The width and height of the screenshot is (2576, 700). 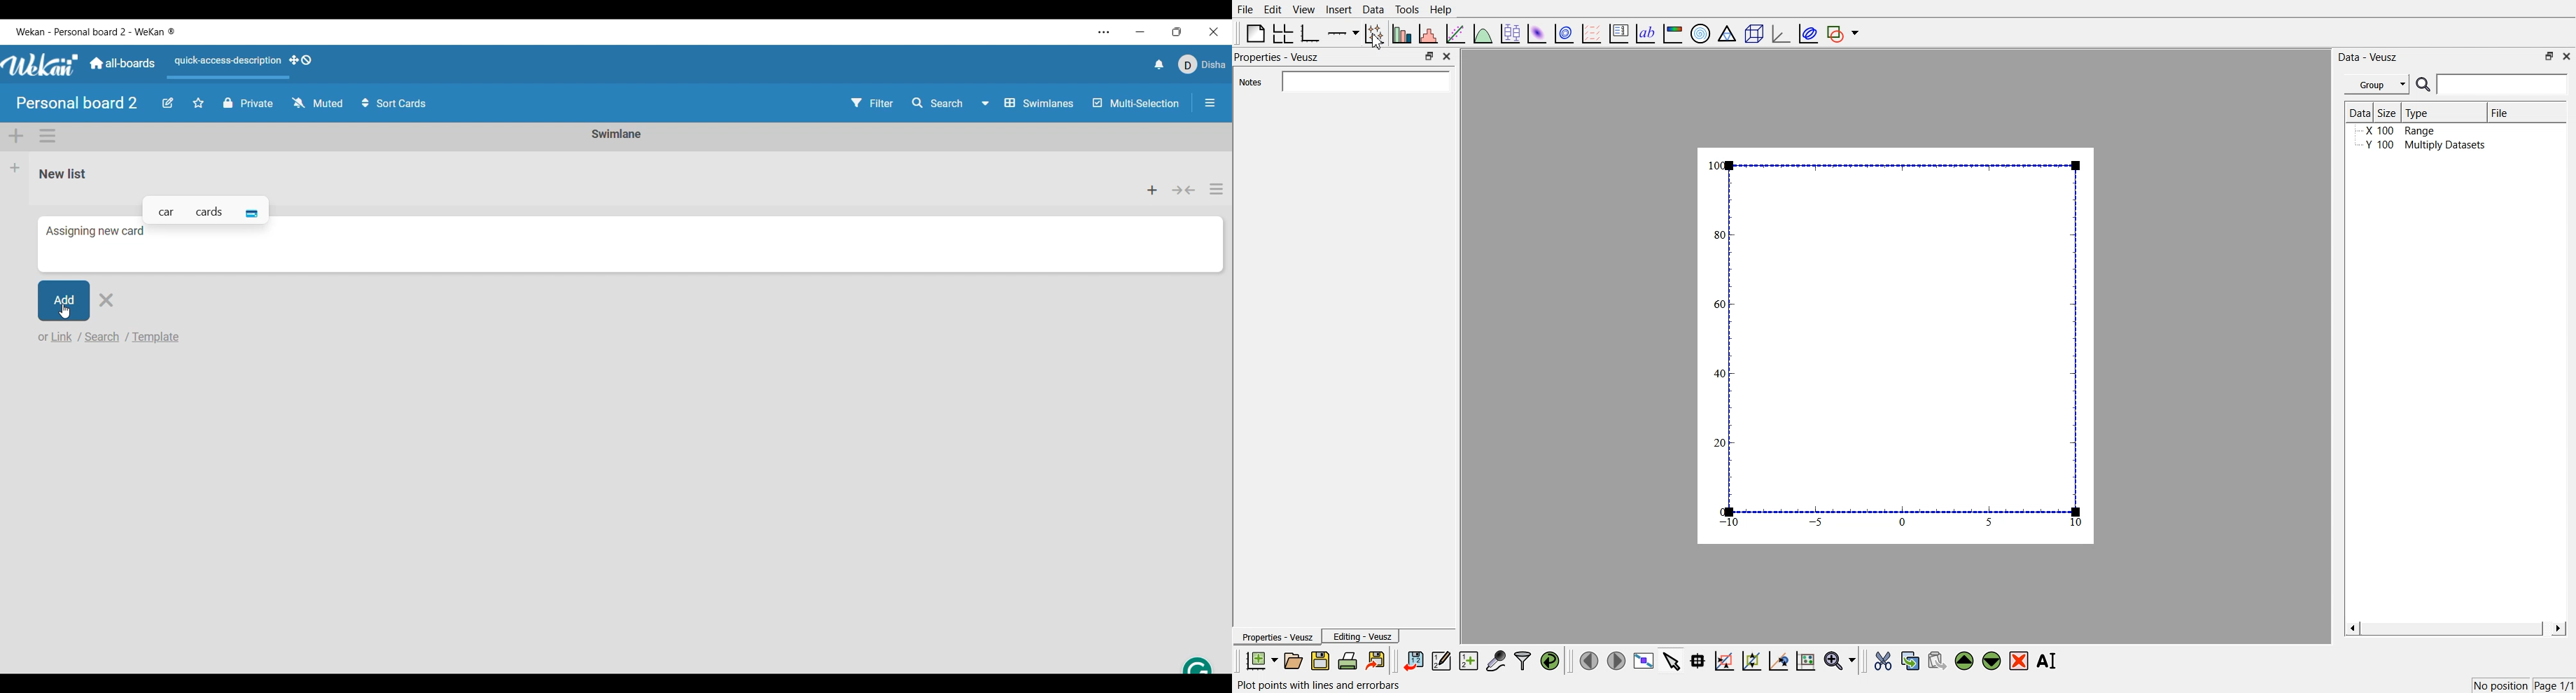 I want to click on Suggestions for card name, so click(x=205, y=208).